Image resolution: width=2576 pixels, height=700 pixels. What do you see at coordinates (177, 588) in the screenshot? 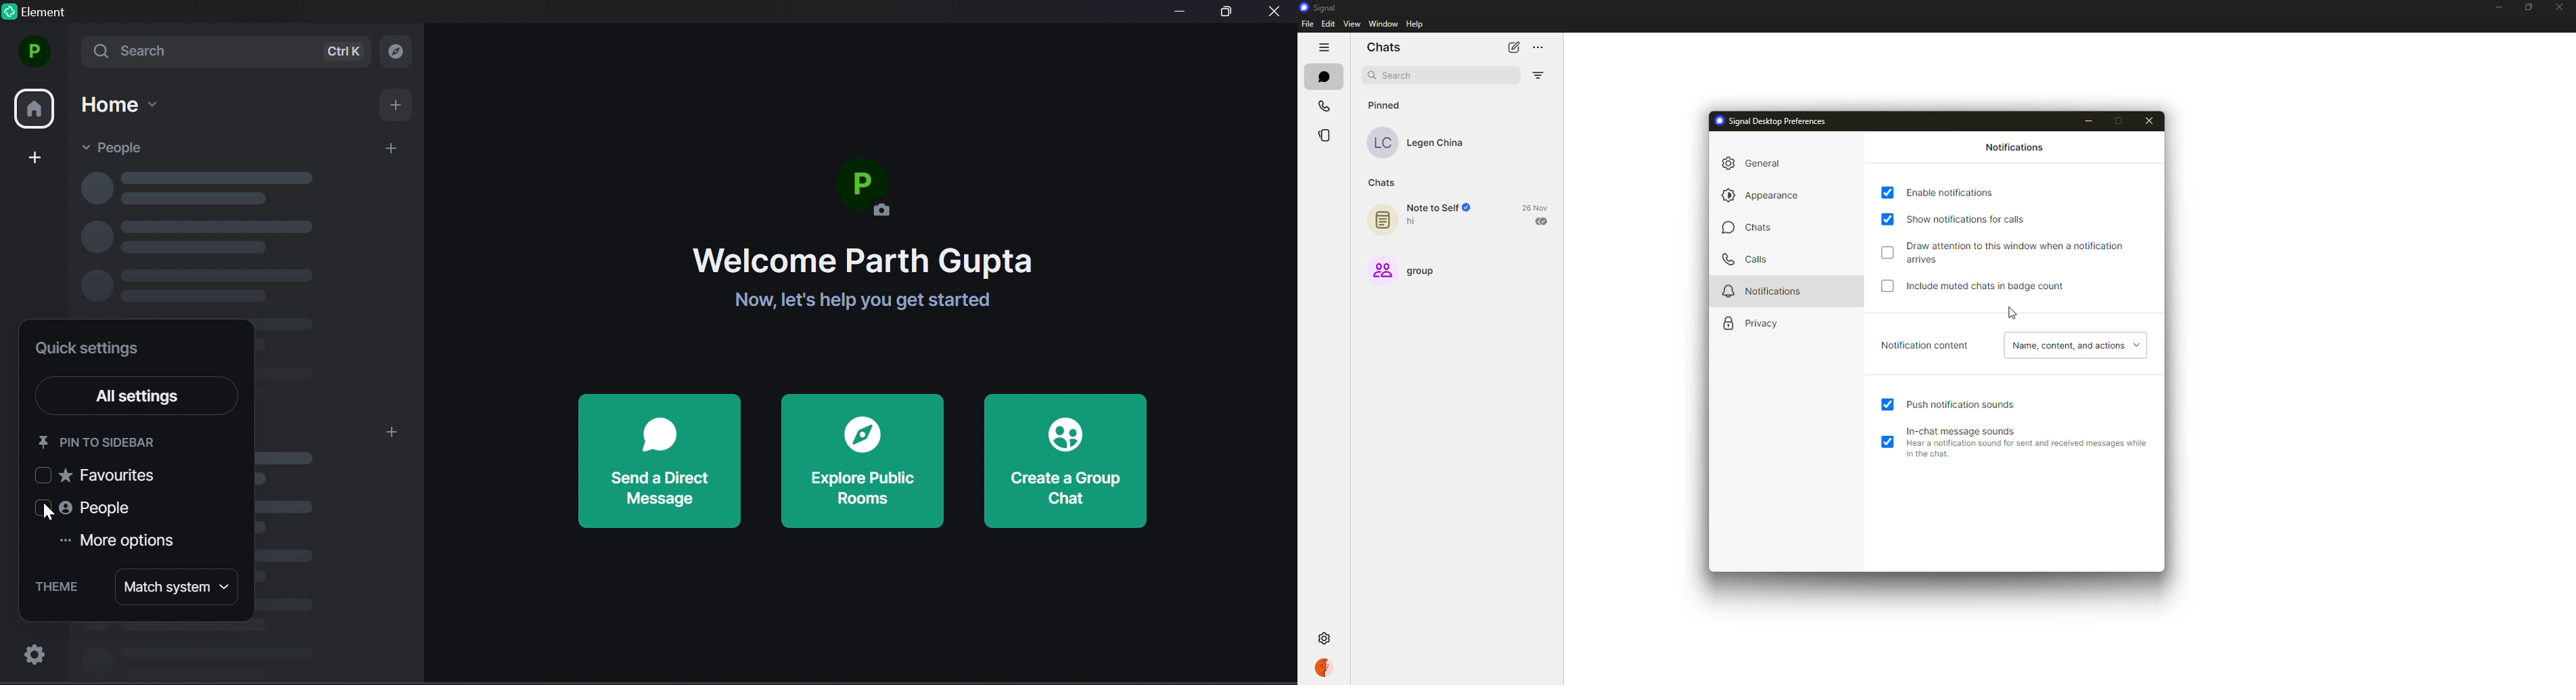
I see `Match system` at bounding box center [177, 588].